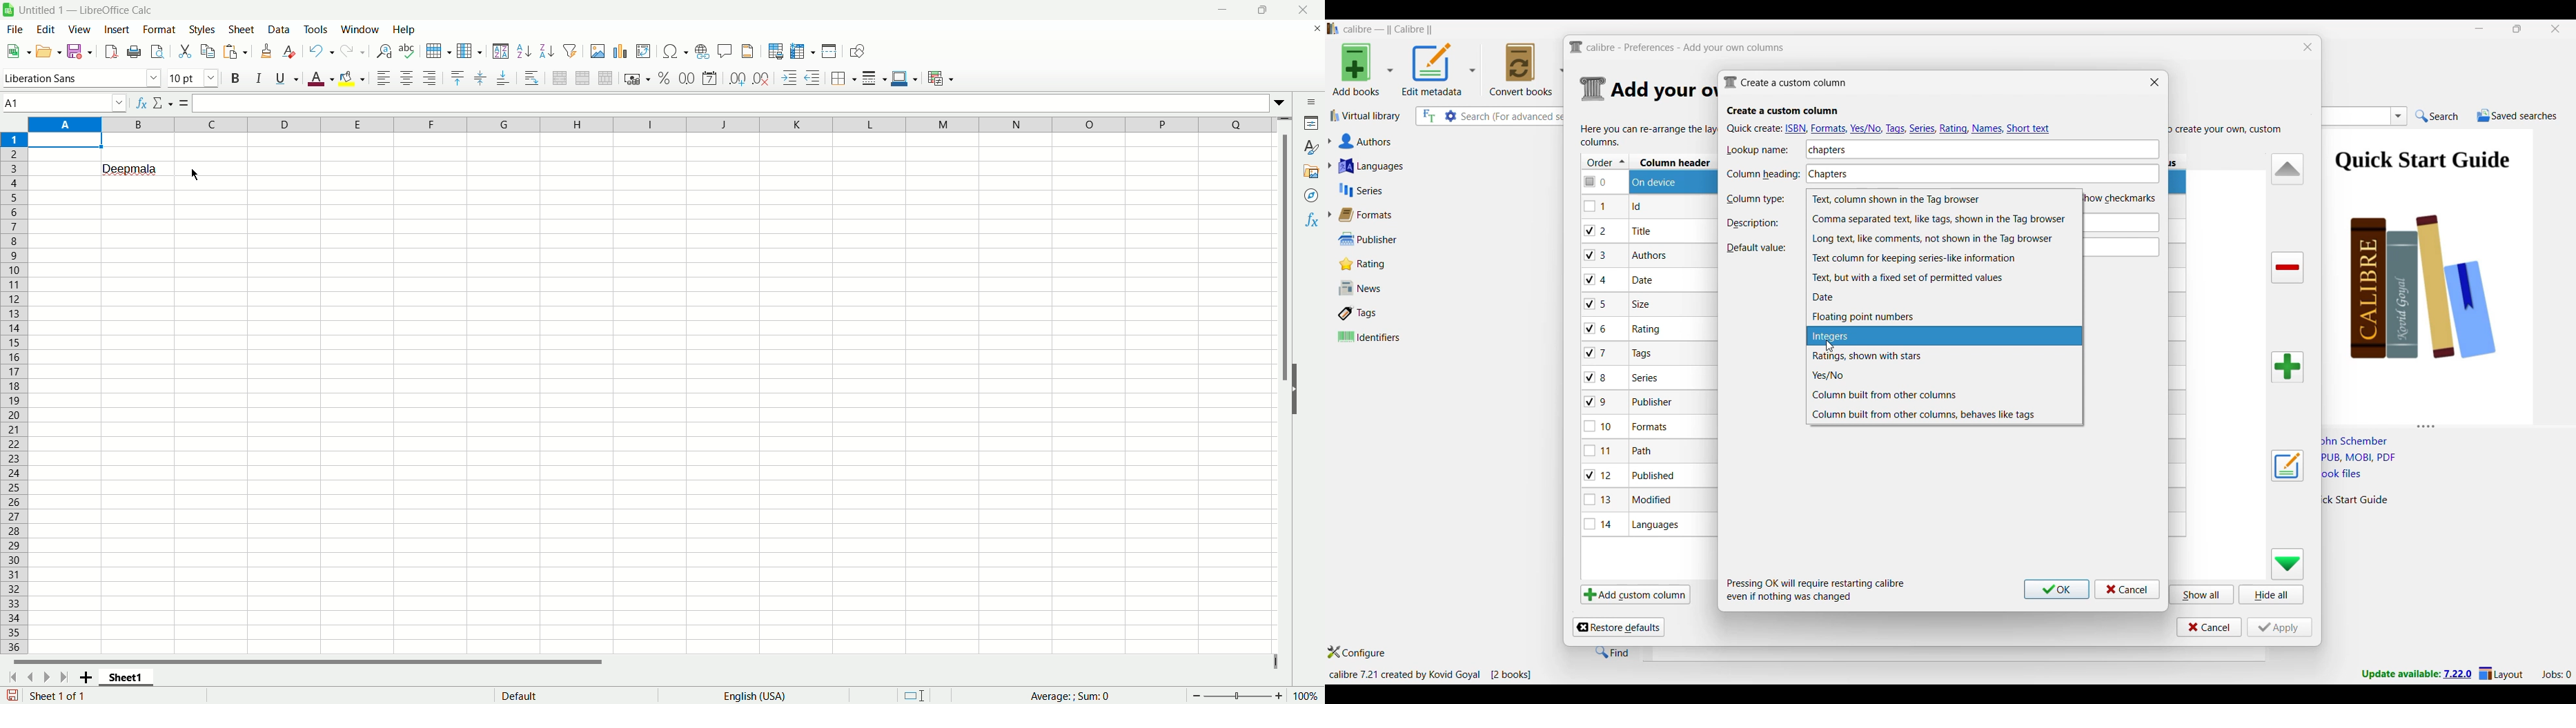  Describe the element at coordinates (1891, 128) in the screenshot. I see `Quick create options` at that location.